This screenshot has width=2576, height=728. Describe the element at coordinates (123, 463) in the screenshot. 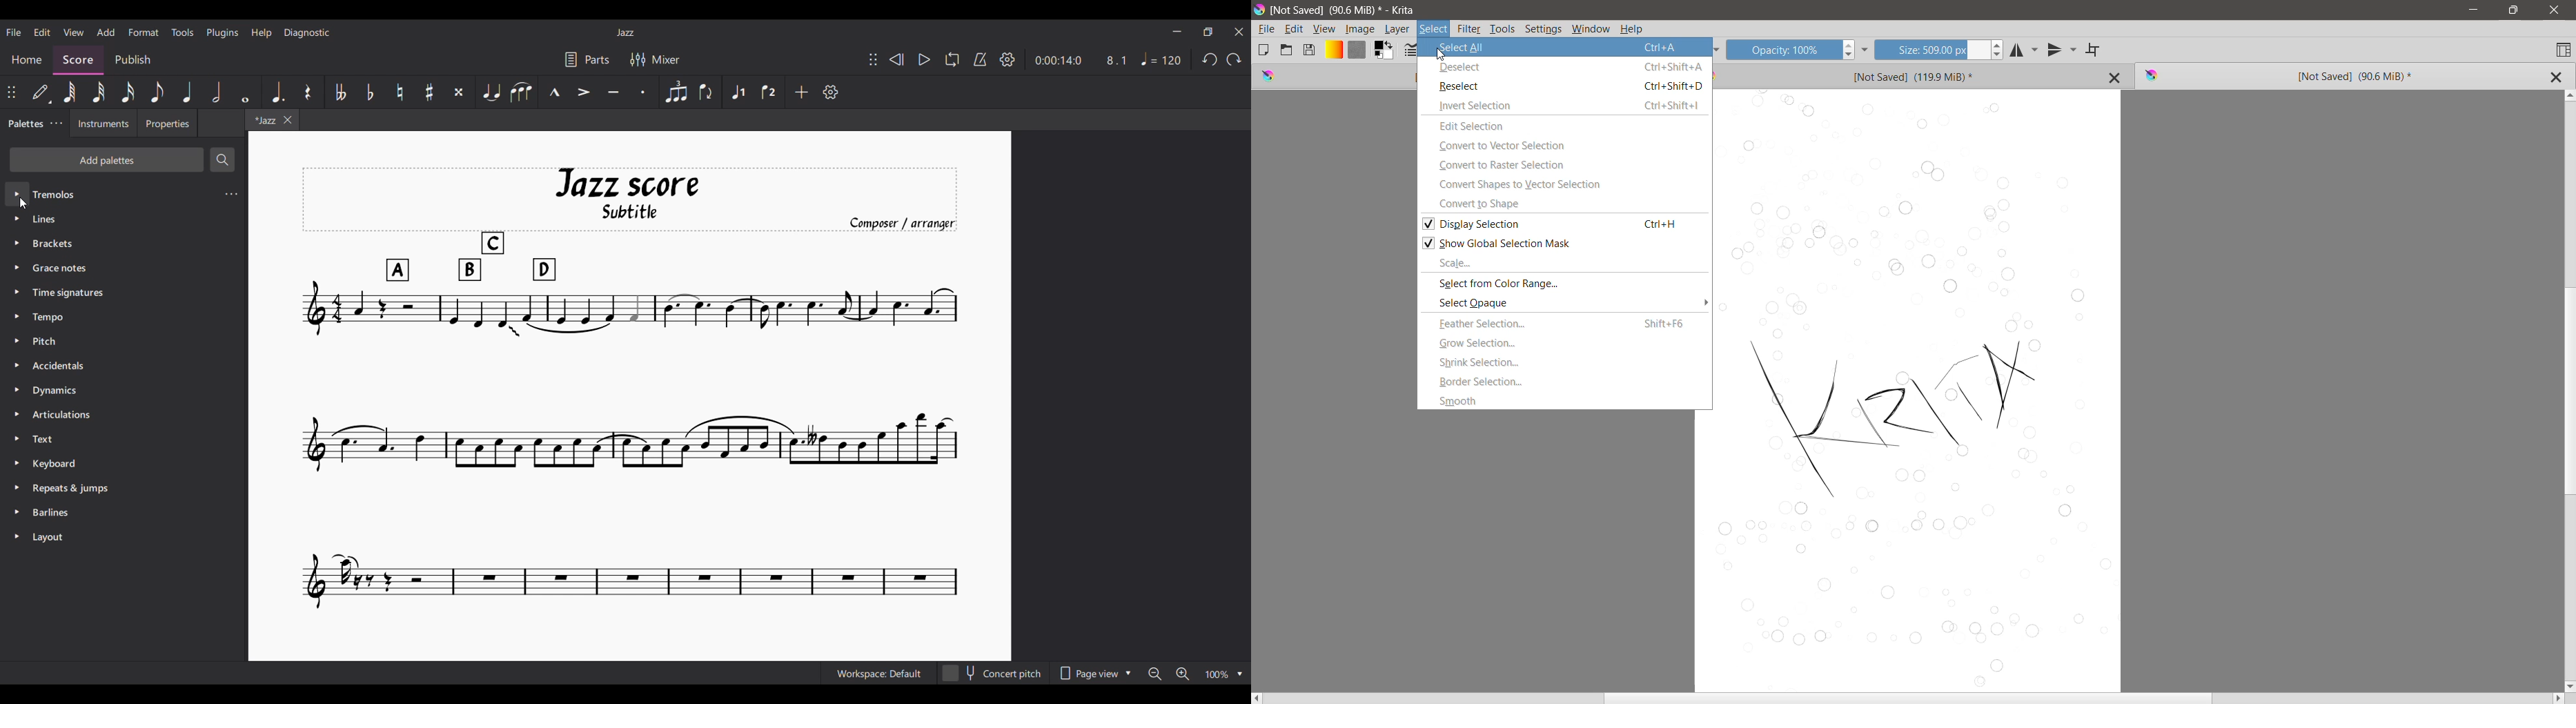

I see `Keyboard ` at that location.